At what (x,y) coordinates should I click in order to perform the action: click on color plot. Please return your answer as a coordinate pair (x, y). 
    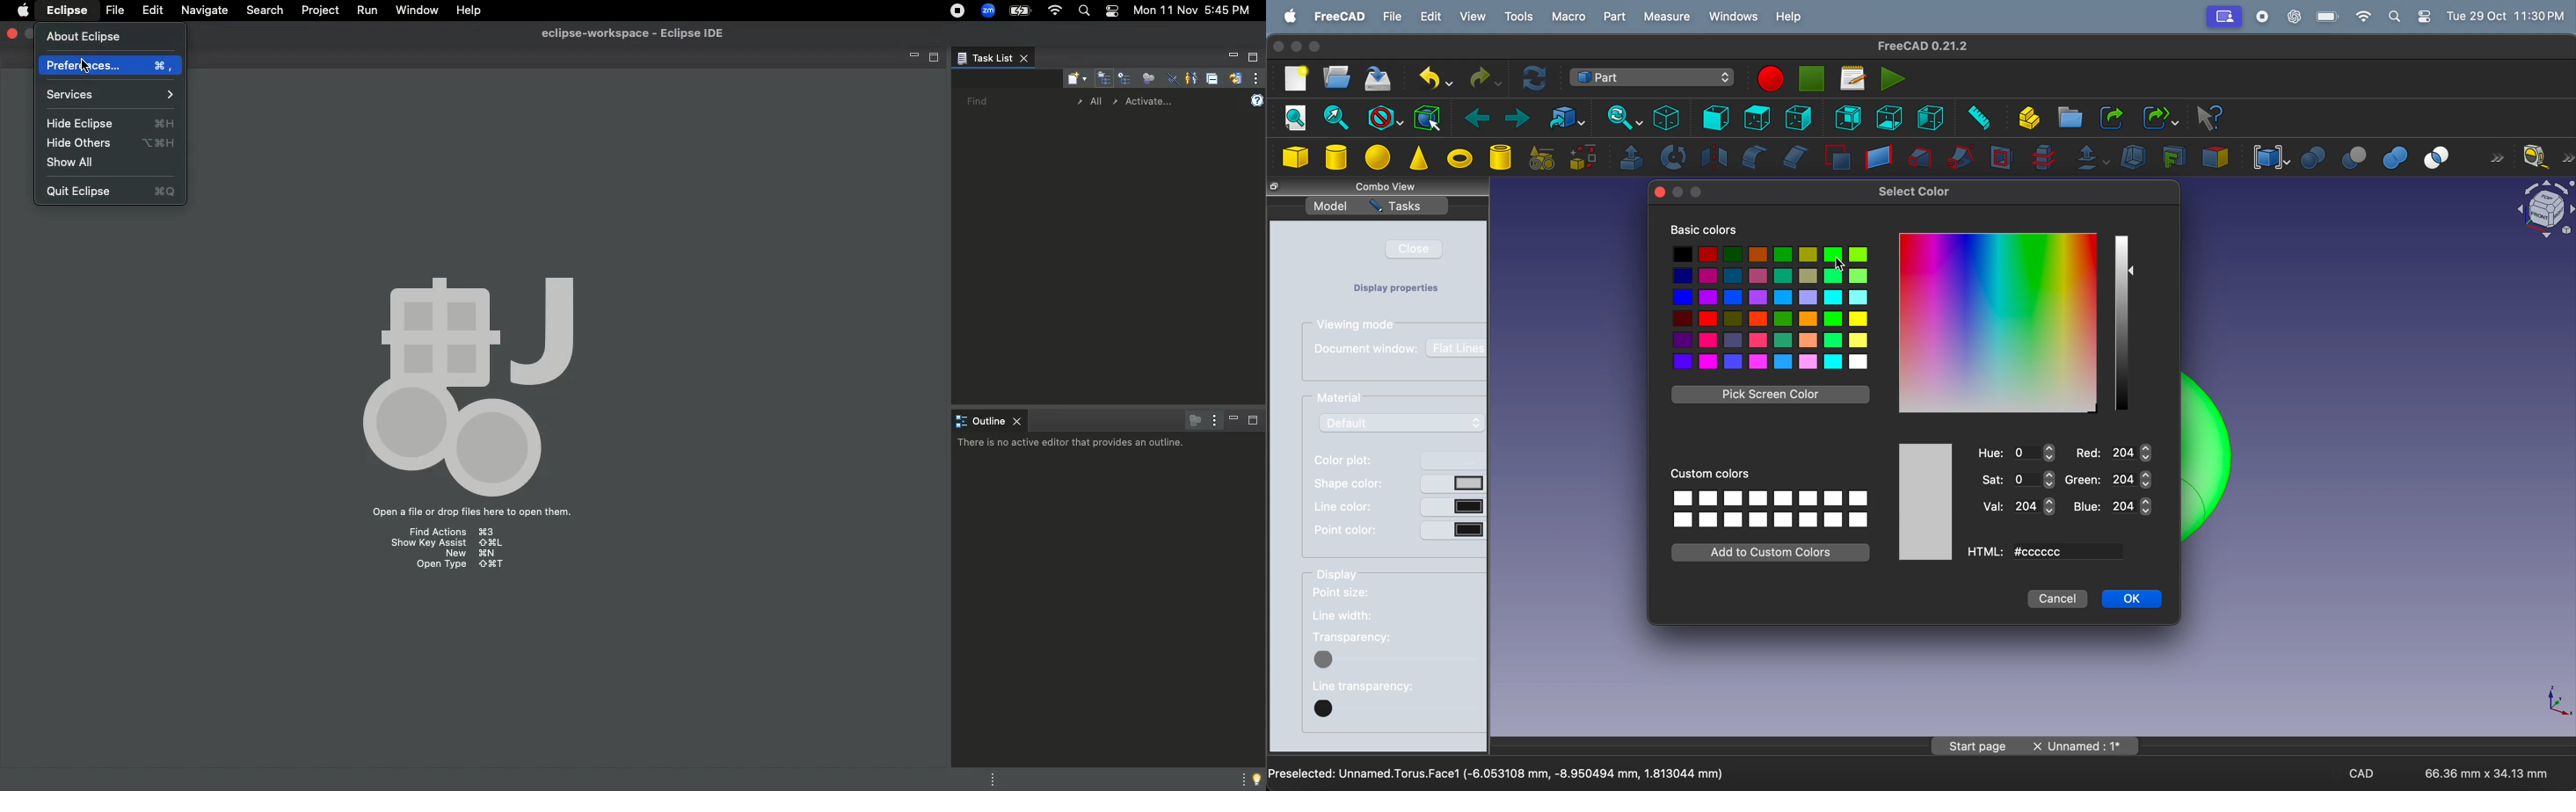
    Looking at the image, I should click on (1351, 459).